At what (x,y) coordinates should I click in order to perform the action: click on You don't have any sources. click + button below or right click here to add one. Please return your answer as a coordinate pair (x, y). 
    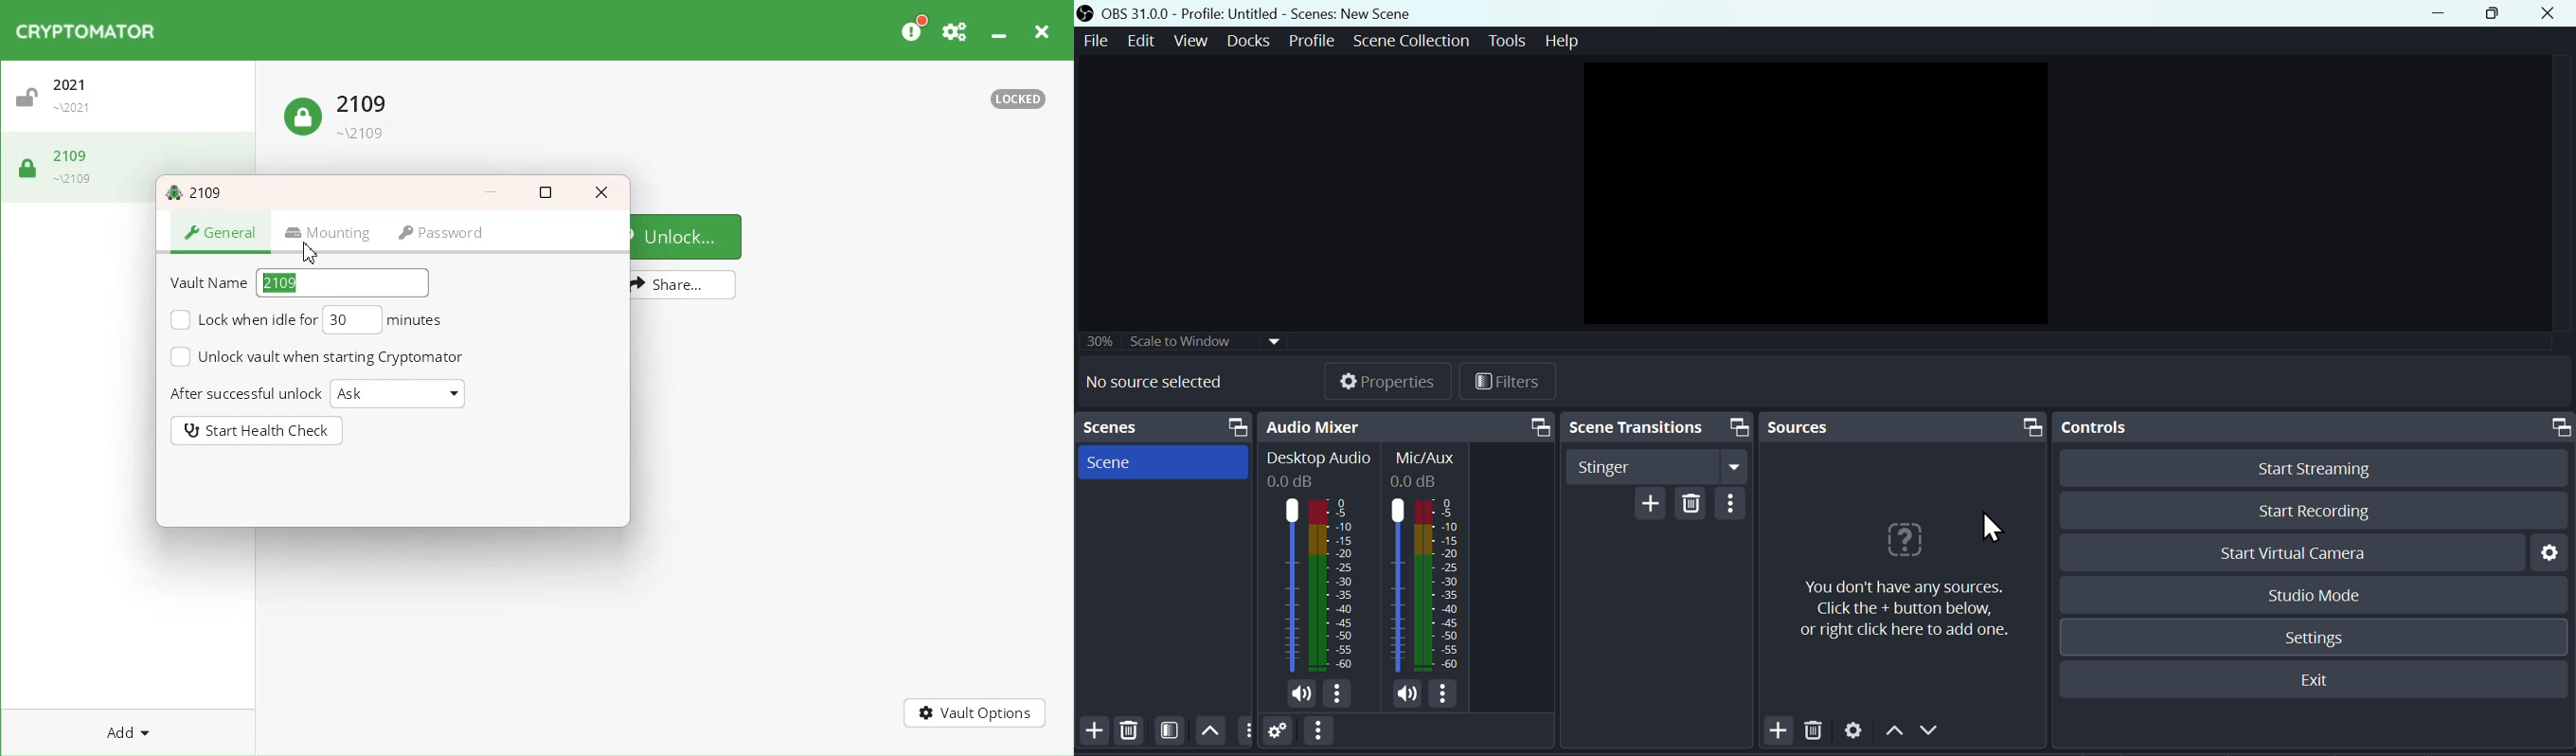
    Looking at the image, I should click on (1904, 610).